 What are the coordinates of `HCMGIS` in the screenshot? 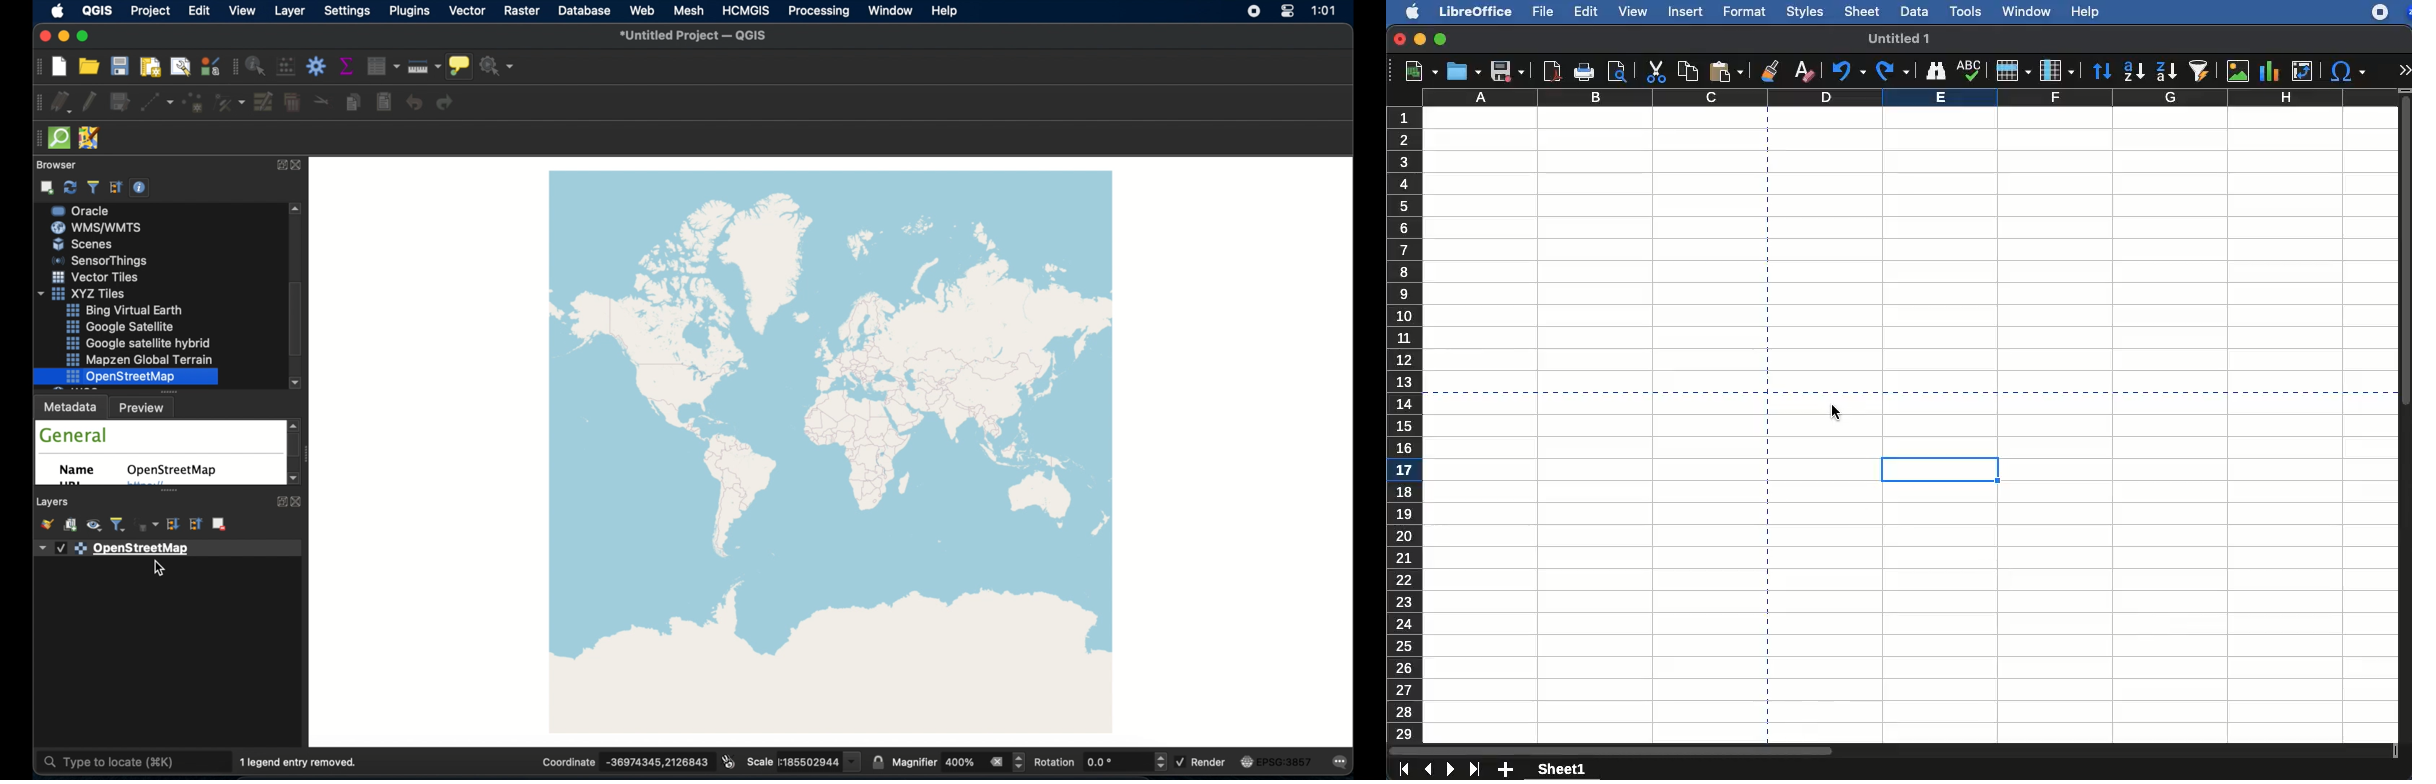 It's located at (745, 11).